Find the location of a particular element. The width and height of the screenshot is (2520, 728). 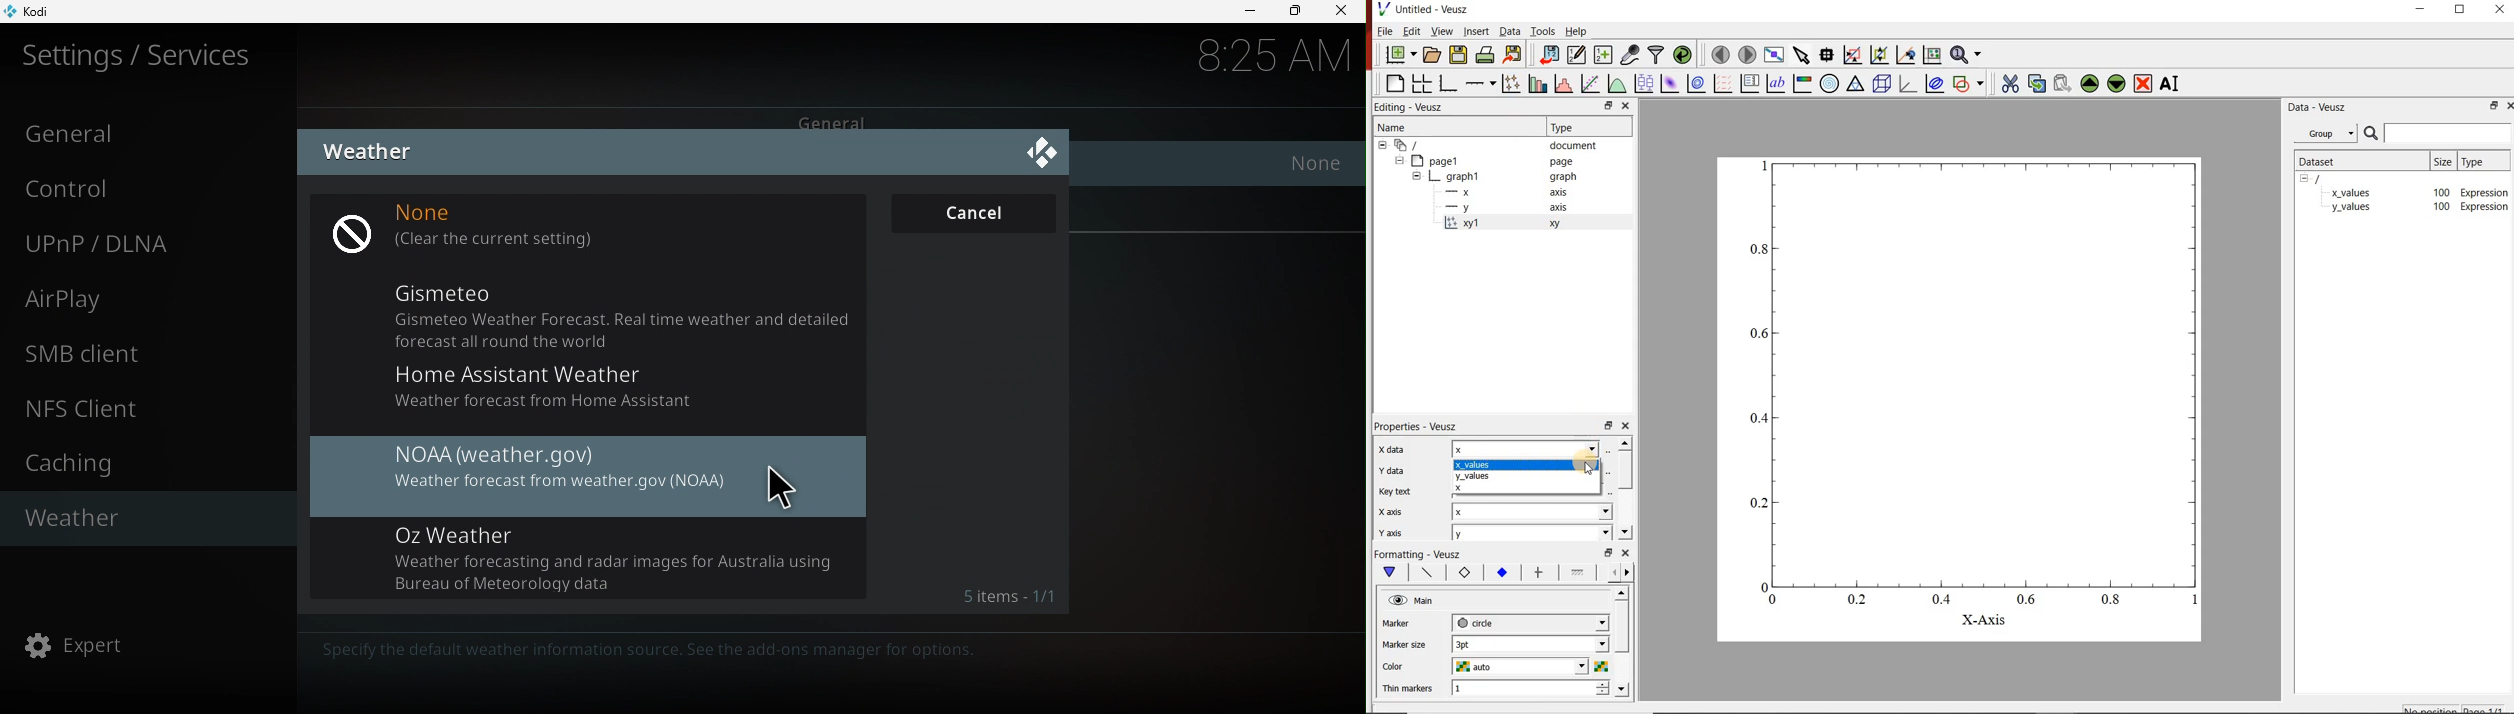

Maximize is located at coordinates (1295, 9).